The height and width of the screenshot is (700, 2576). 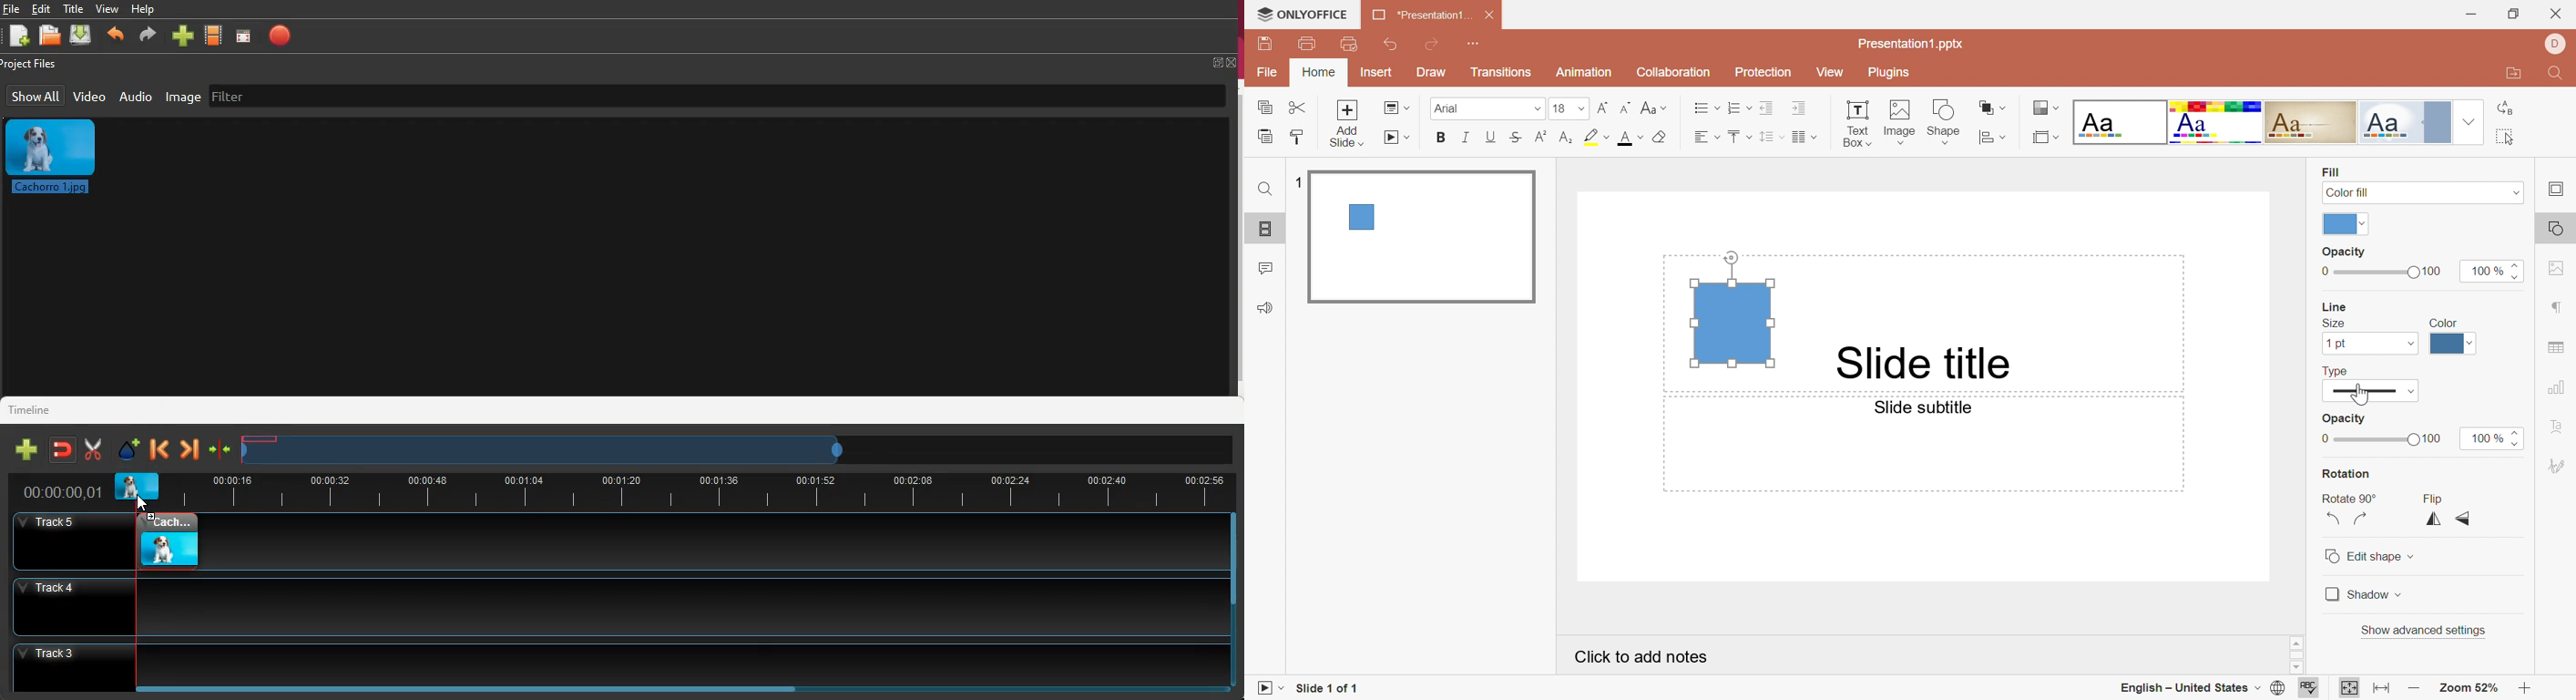 I want to click on Find, so click(x=2558, y=72).